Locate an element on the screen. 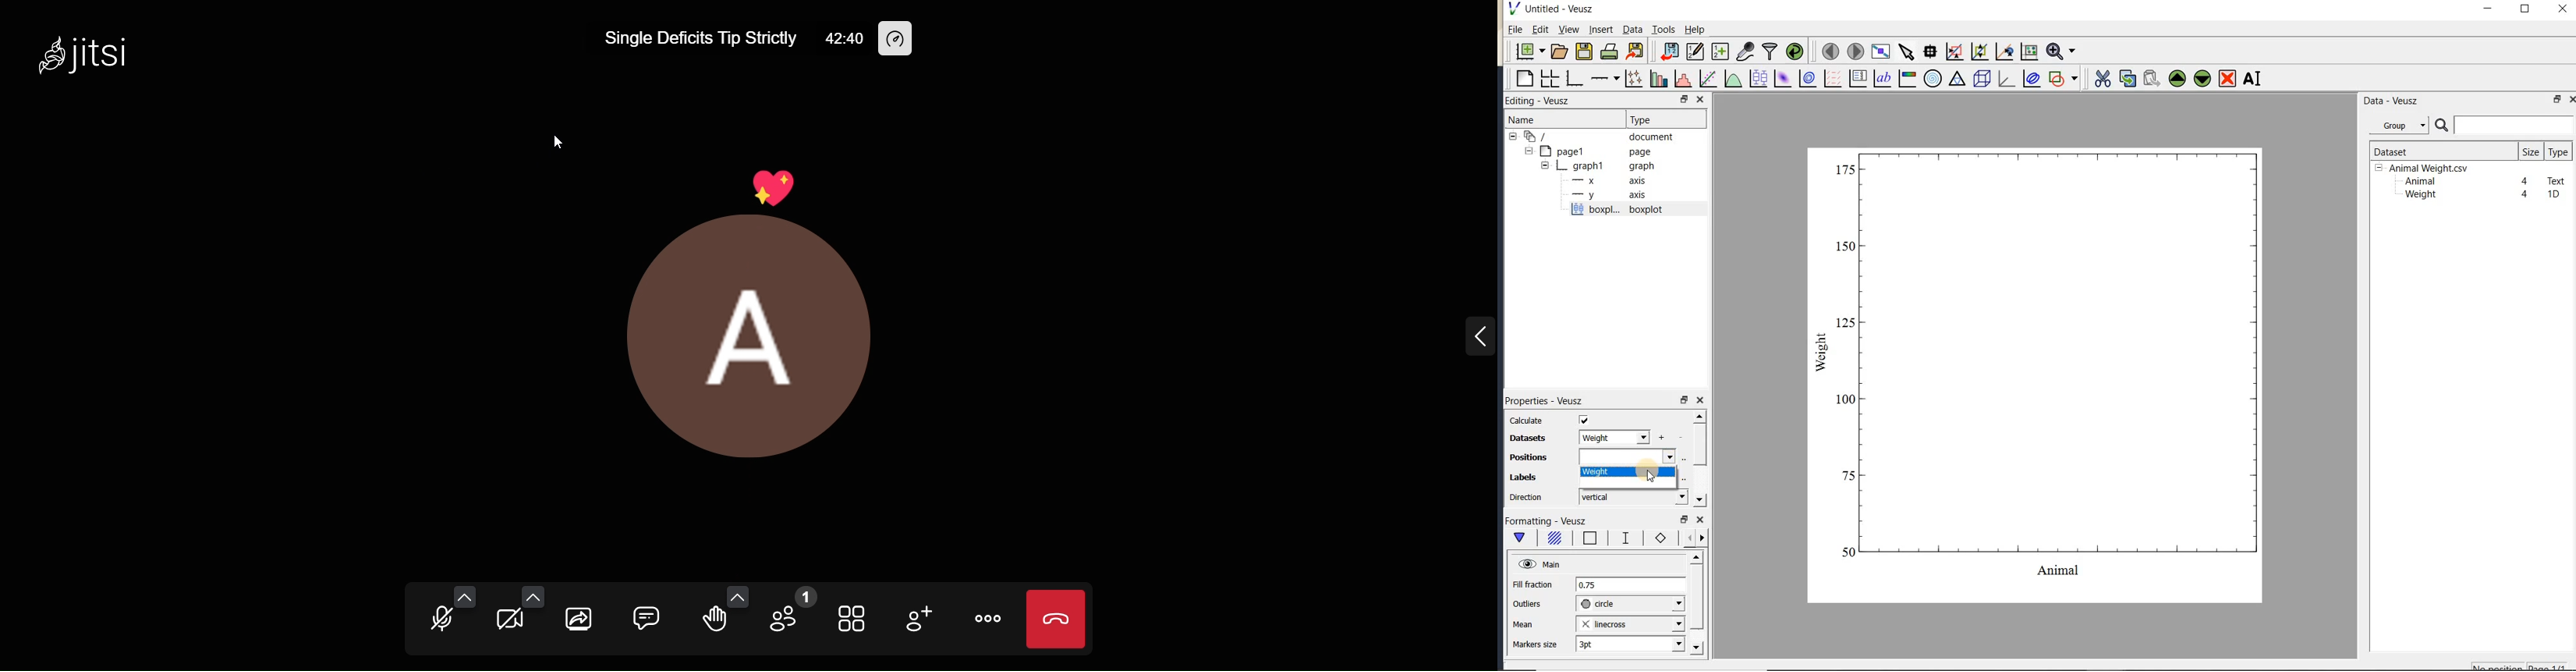  axis is located at coordinates (1606, 195).